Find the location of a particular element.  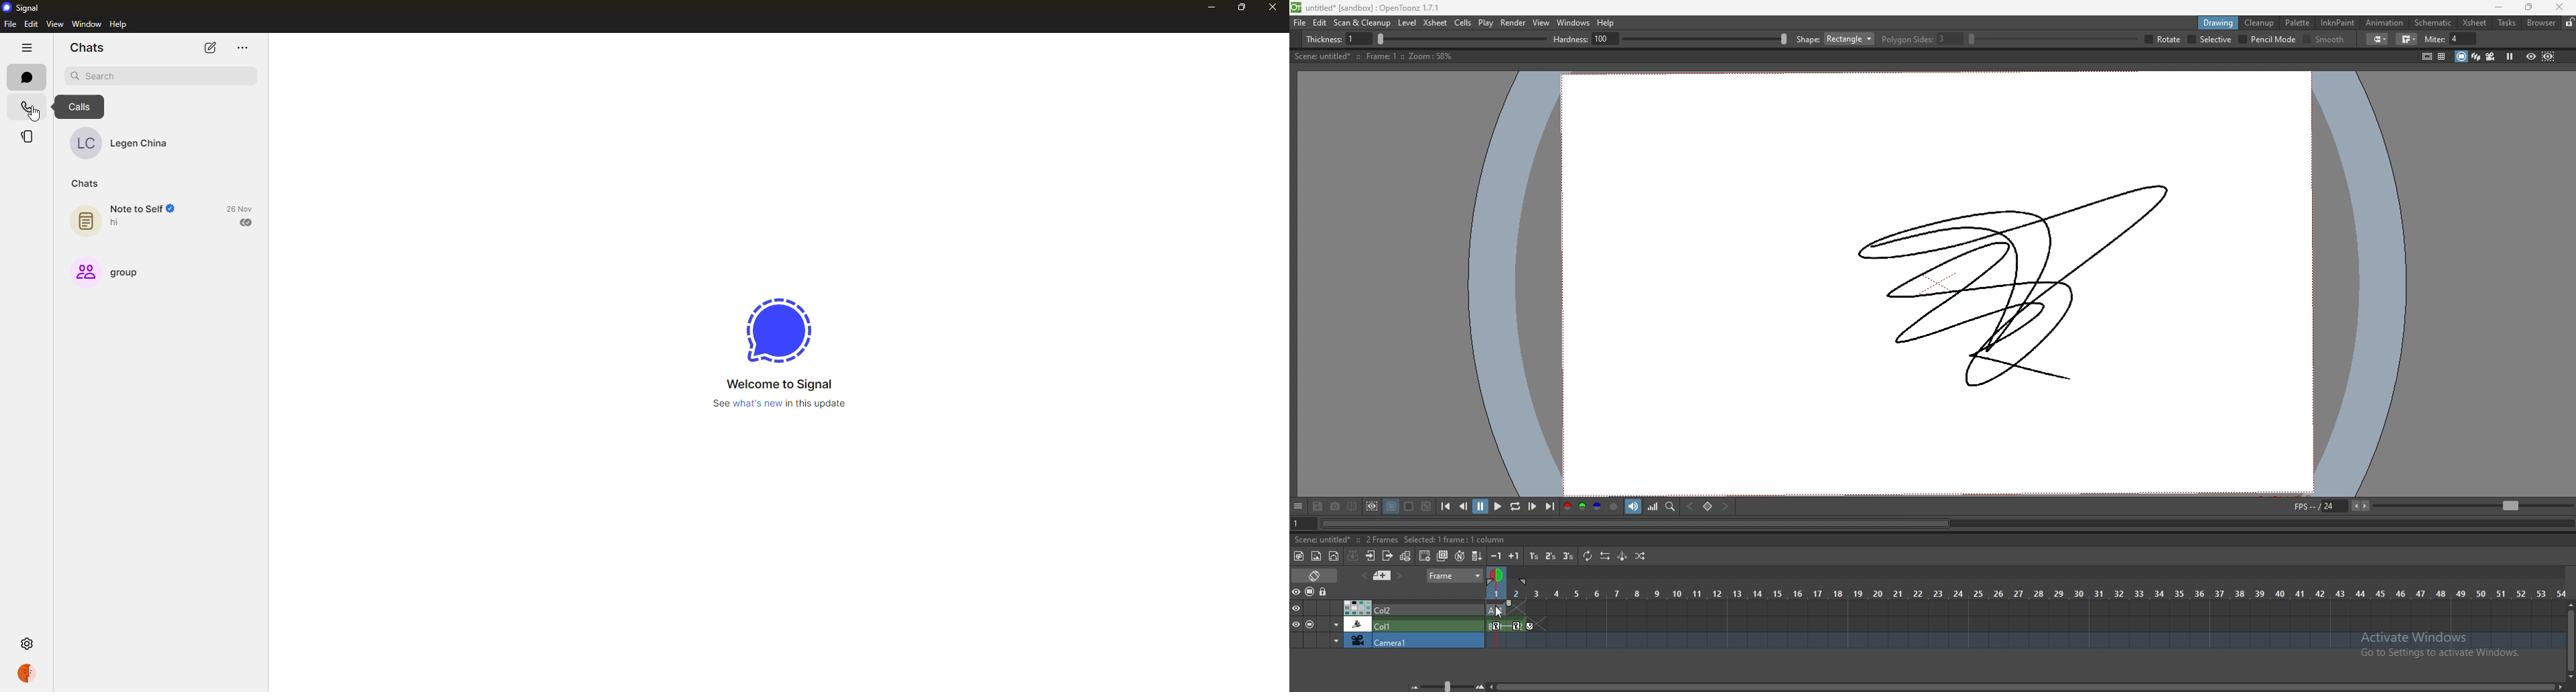

edit is located at coordinates (32, 24).